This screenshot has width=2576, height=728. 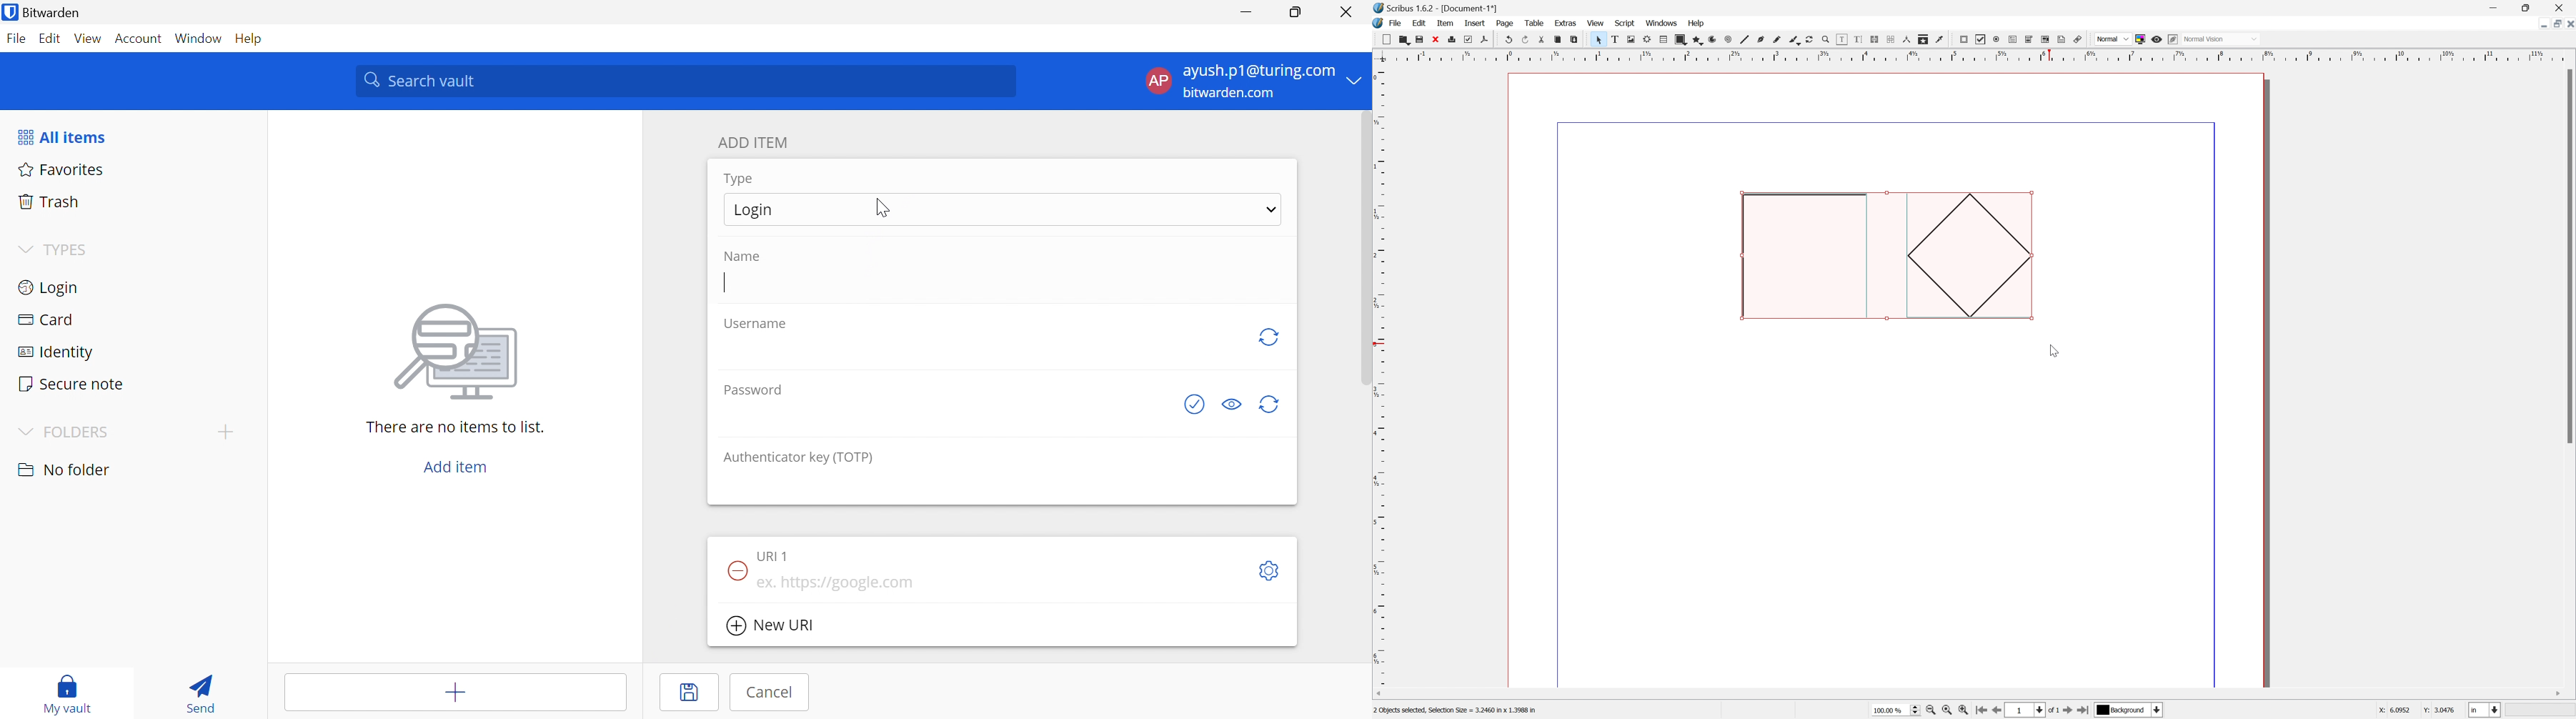 What do you see at coordinates (1379, 22) in the screenshot?
I see `application logo` at bounding box center [1379, 22].